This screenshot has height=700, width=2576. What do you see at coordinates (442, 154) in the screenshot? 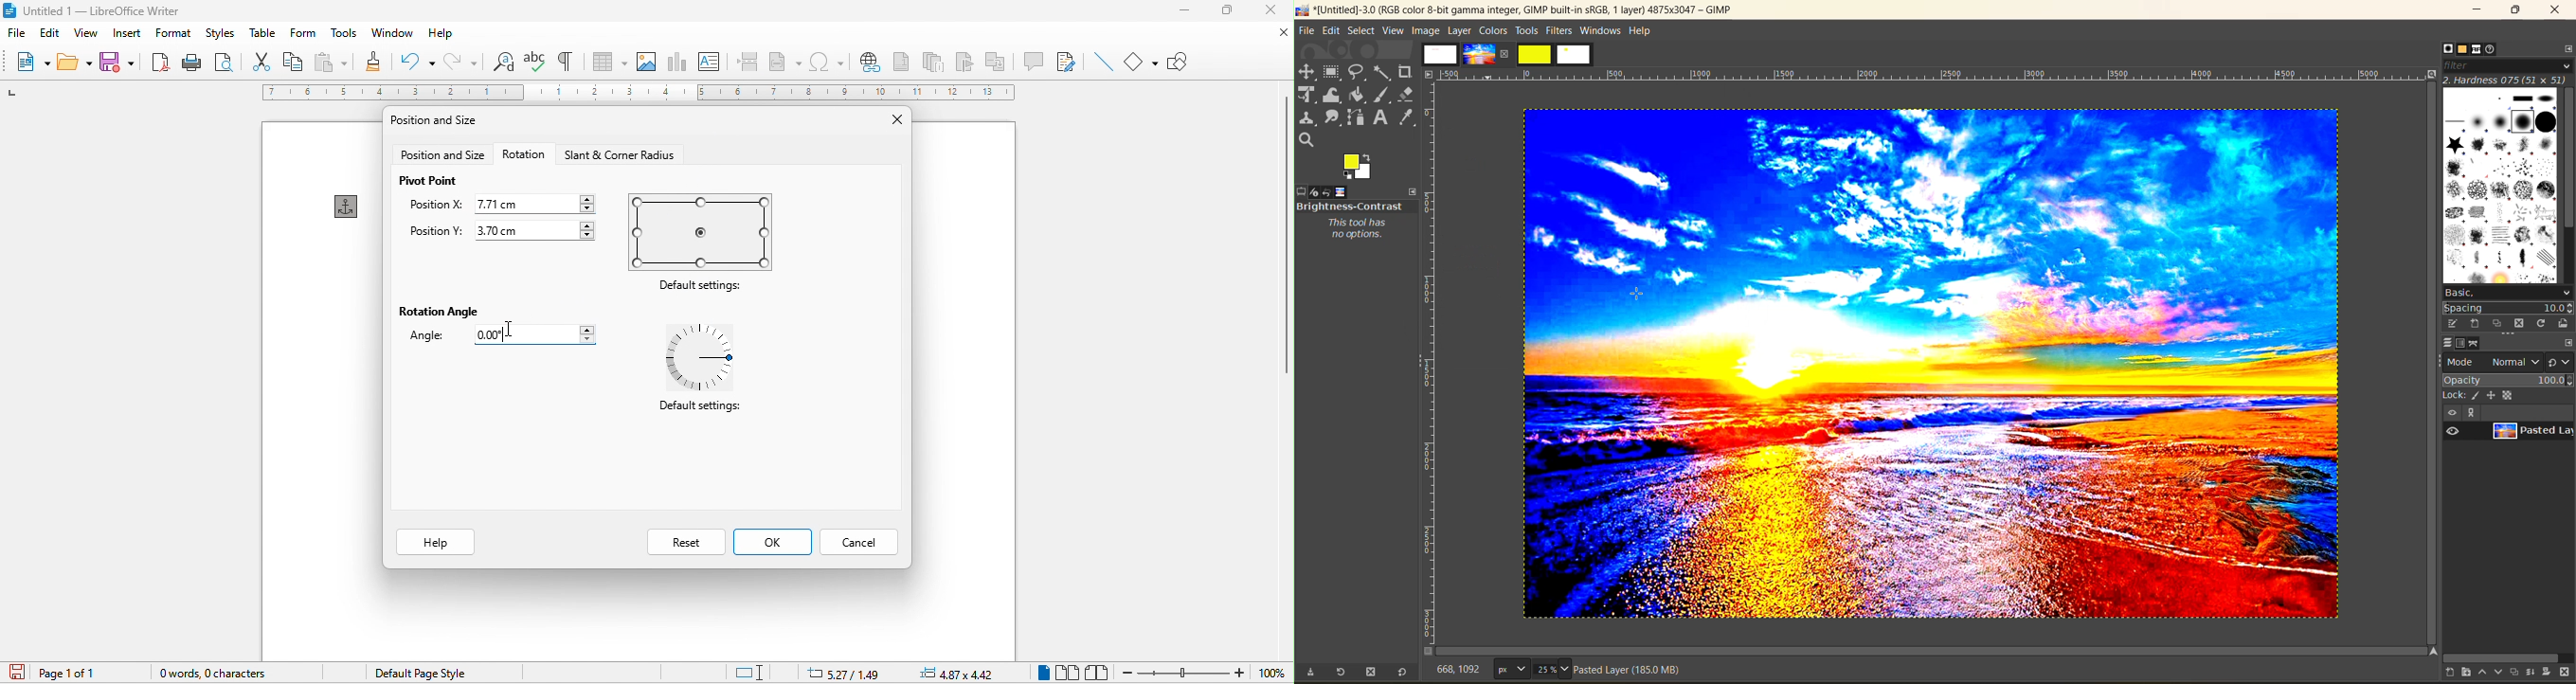
I see `position and size` at bounding box center [442, 154].